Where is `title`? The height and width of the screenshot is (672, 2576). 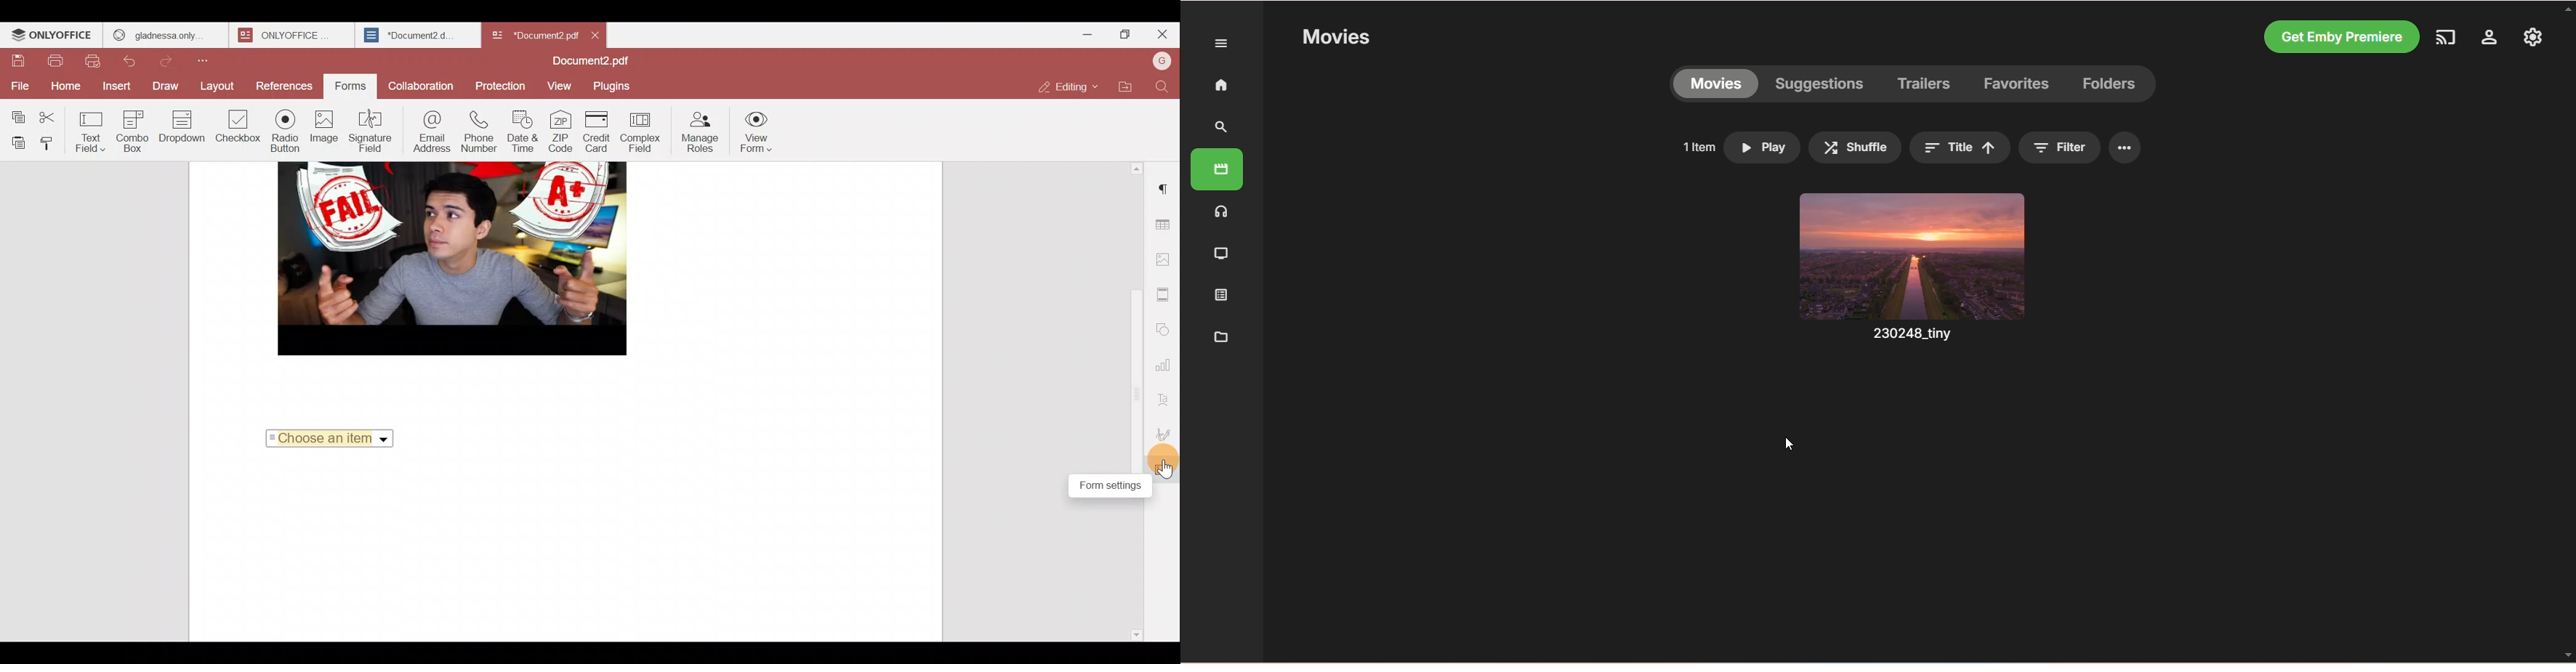 title is located at coordinates (1960, 147).